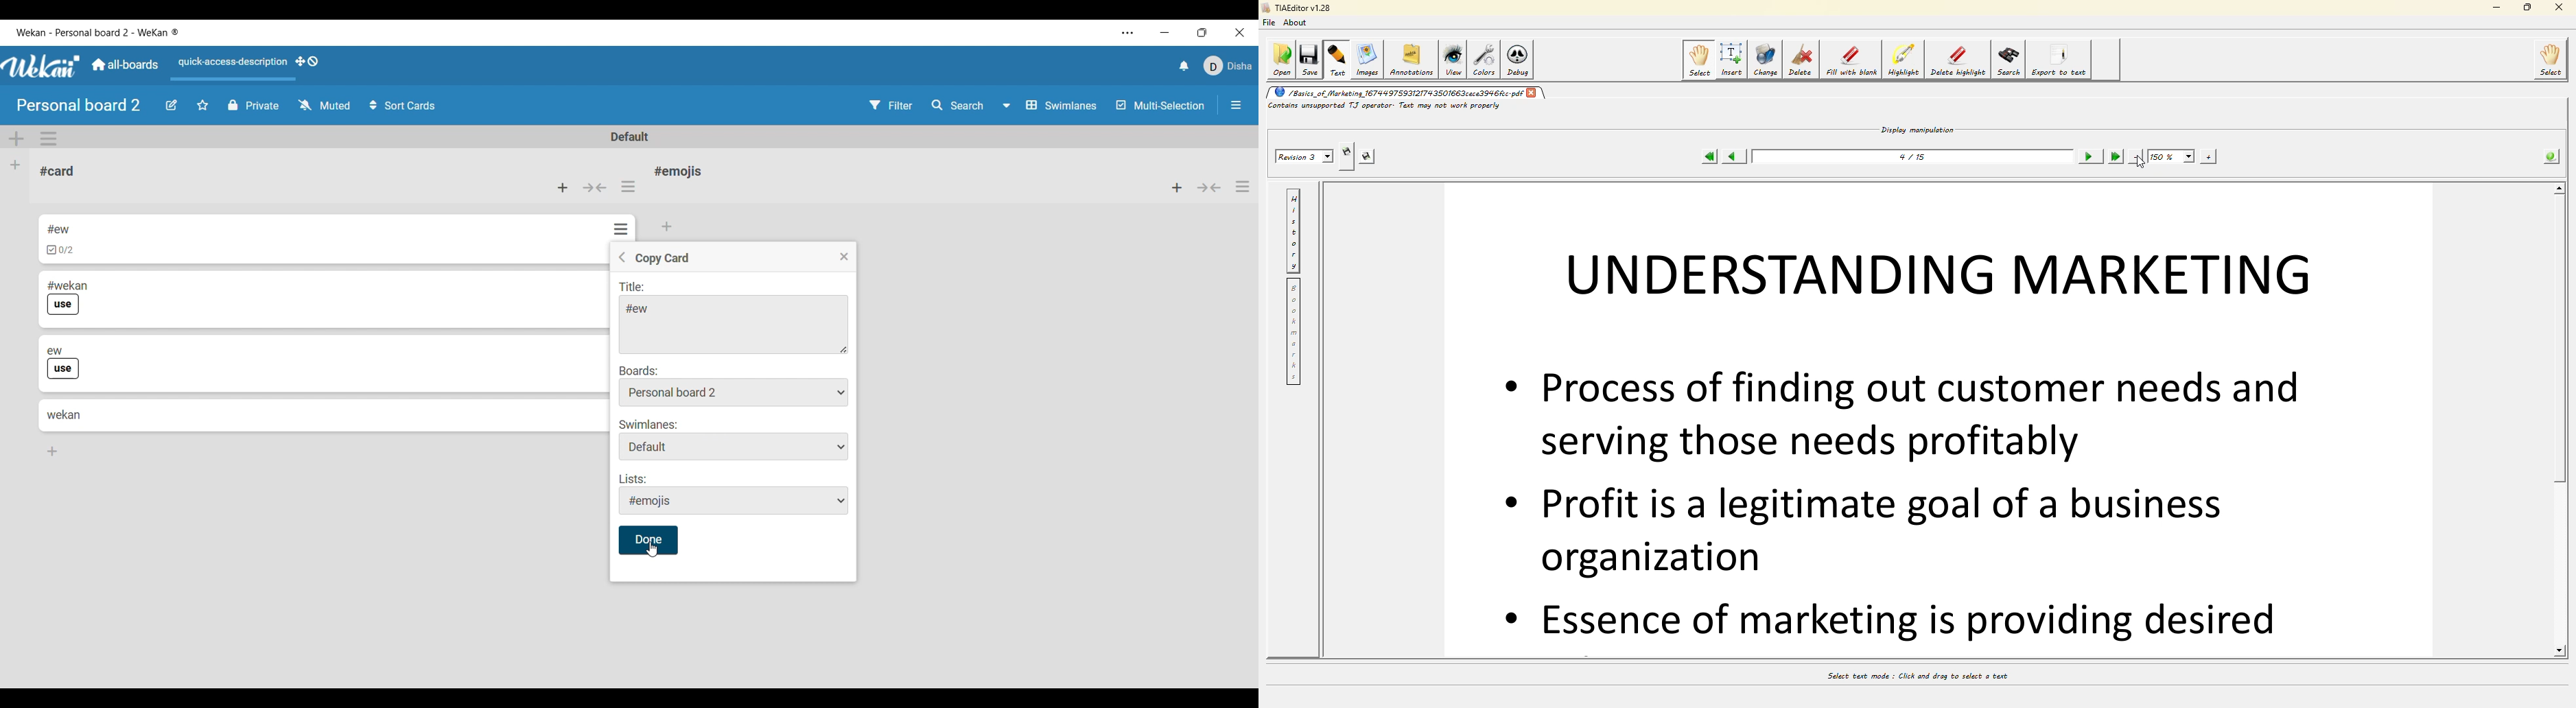  I want to click on Open/Close sidebar, so click(1237, 105).